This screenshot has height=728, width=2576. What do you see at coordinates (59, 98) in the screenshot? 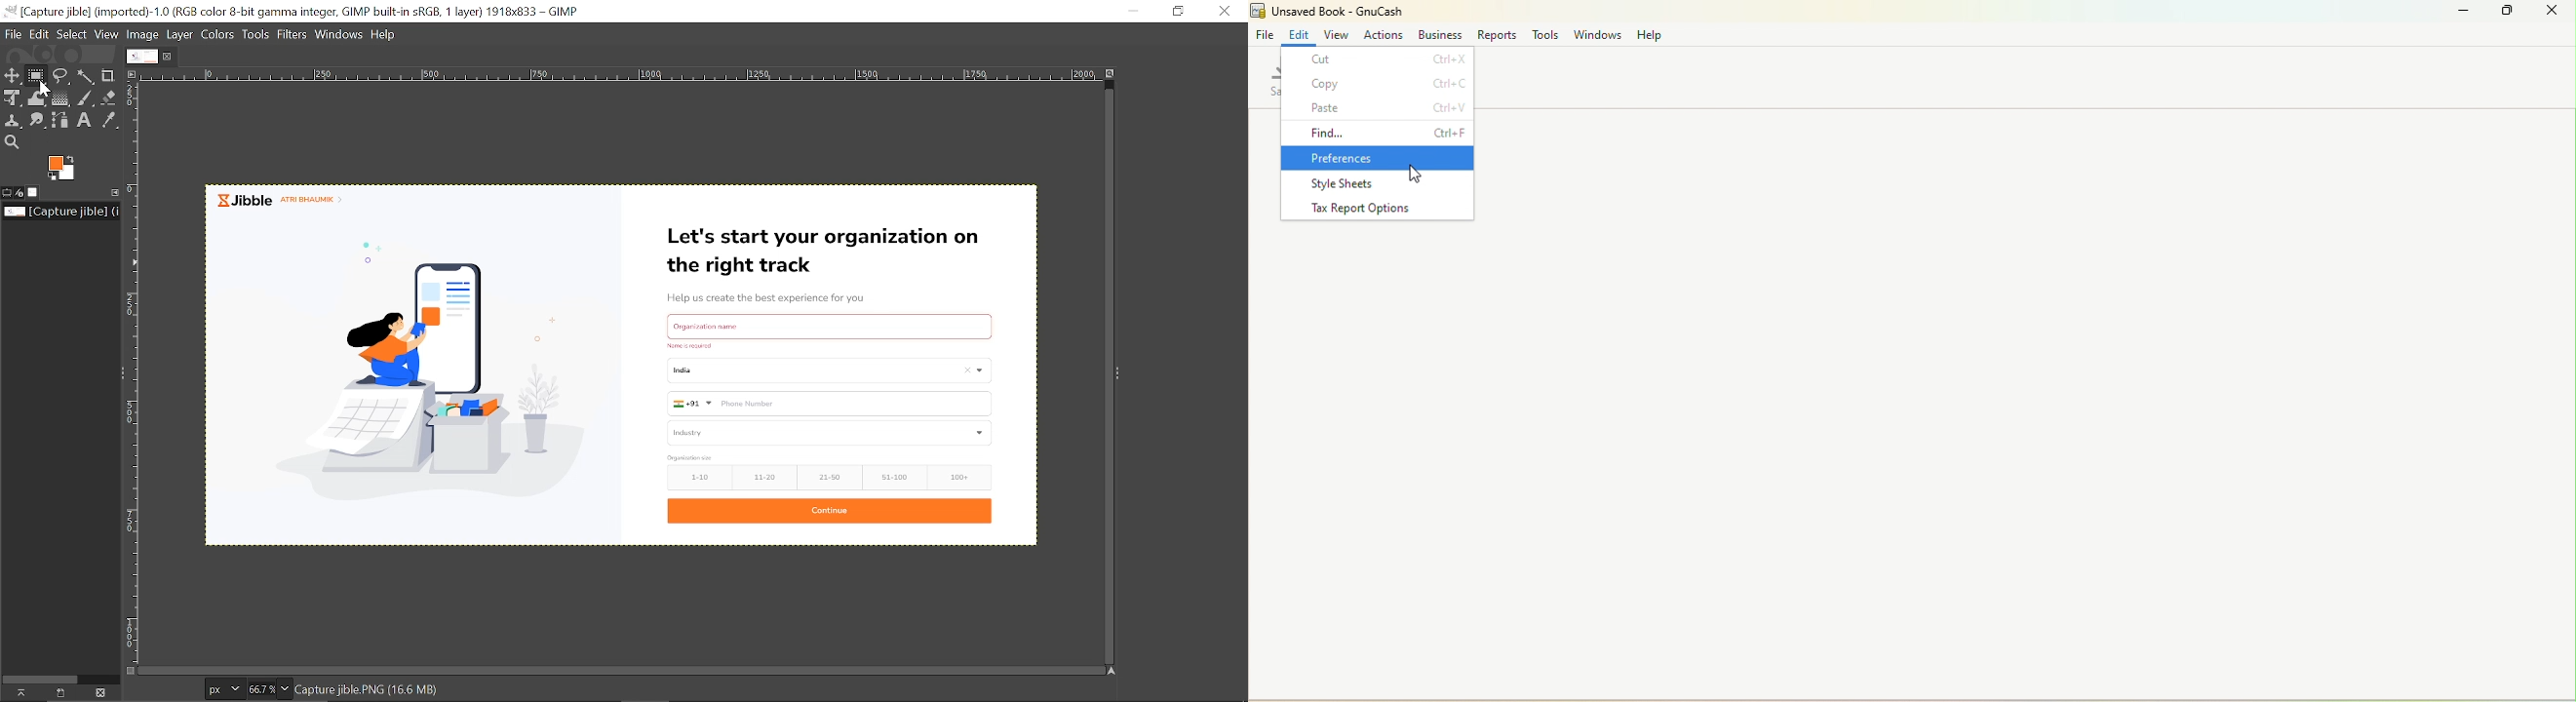
I see `gradiaent tool` at bounding box center [59, 98].